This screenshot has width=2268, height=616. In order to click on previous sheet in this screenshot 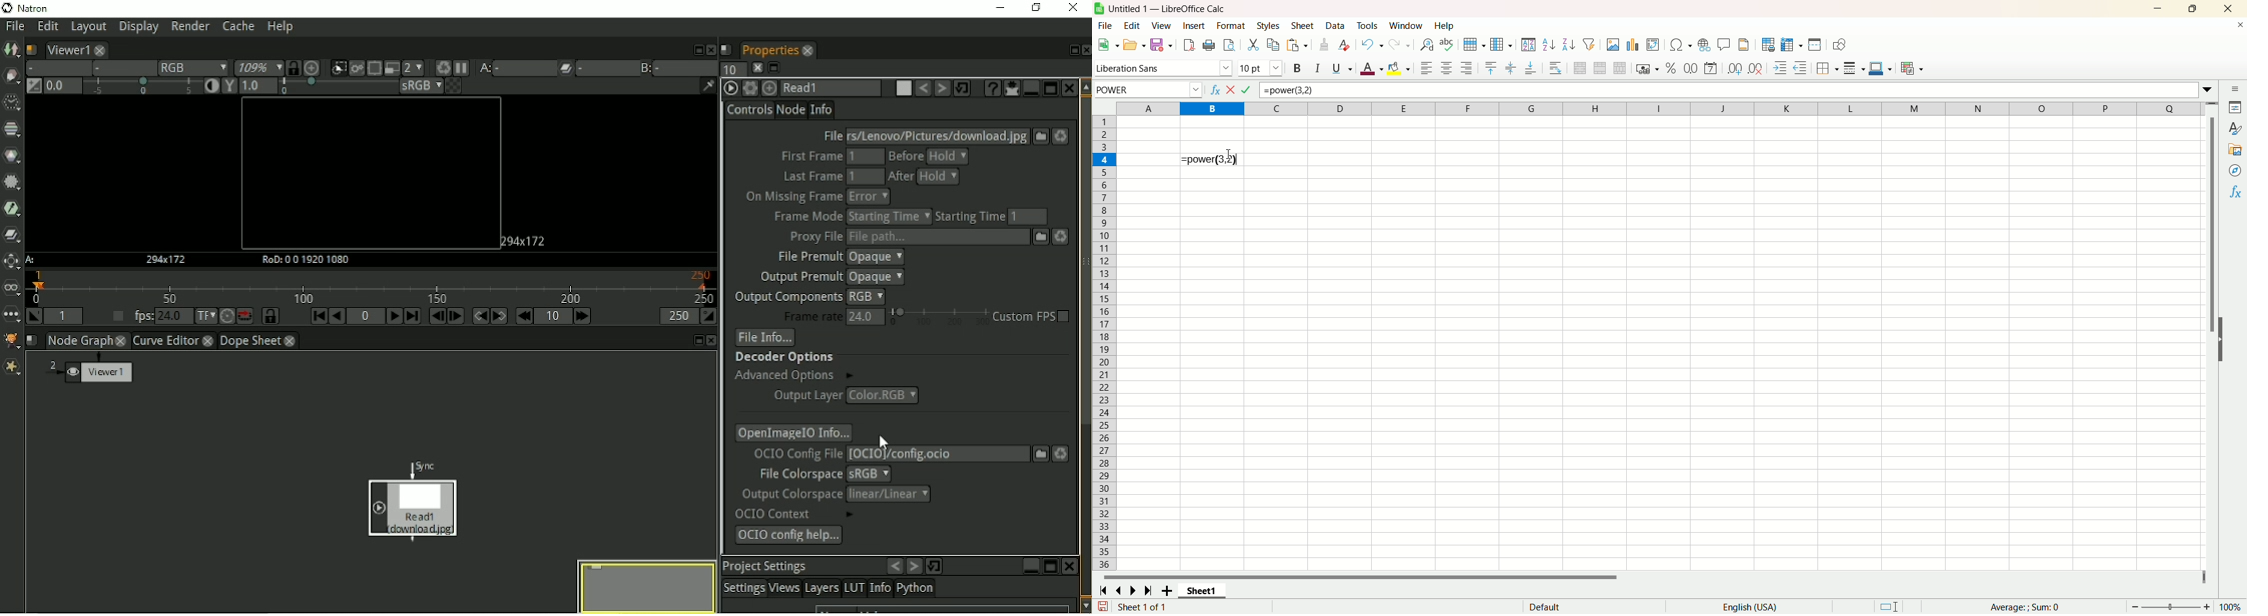, I will do `click(1121, 591)`.